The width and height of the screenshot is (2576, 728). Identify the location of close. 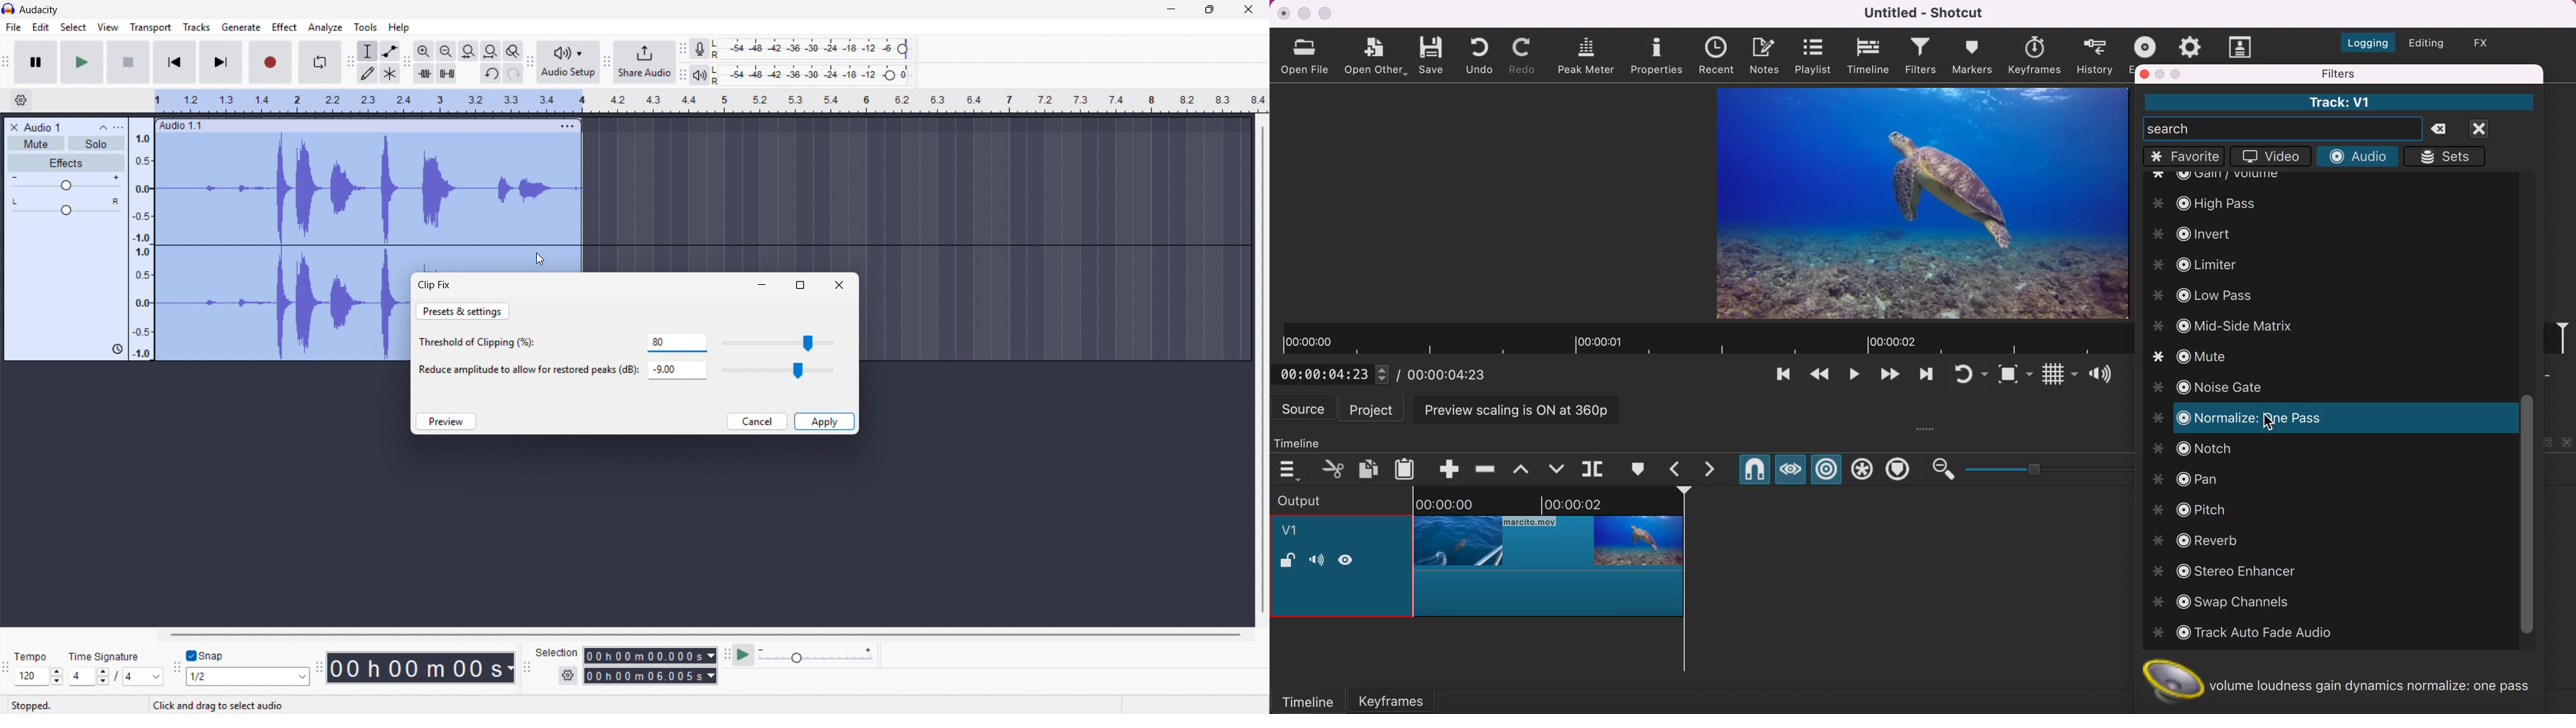
(1284, 13).